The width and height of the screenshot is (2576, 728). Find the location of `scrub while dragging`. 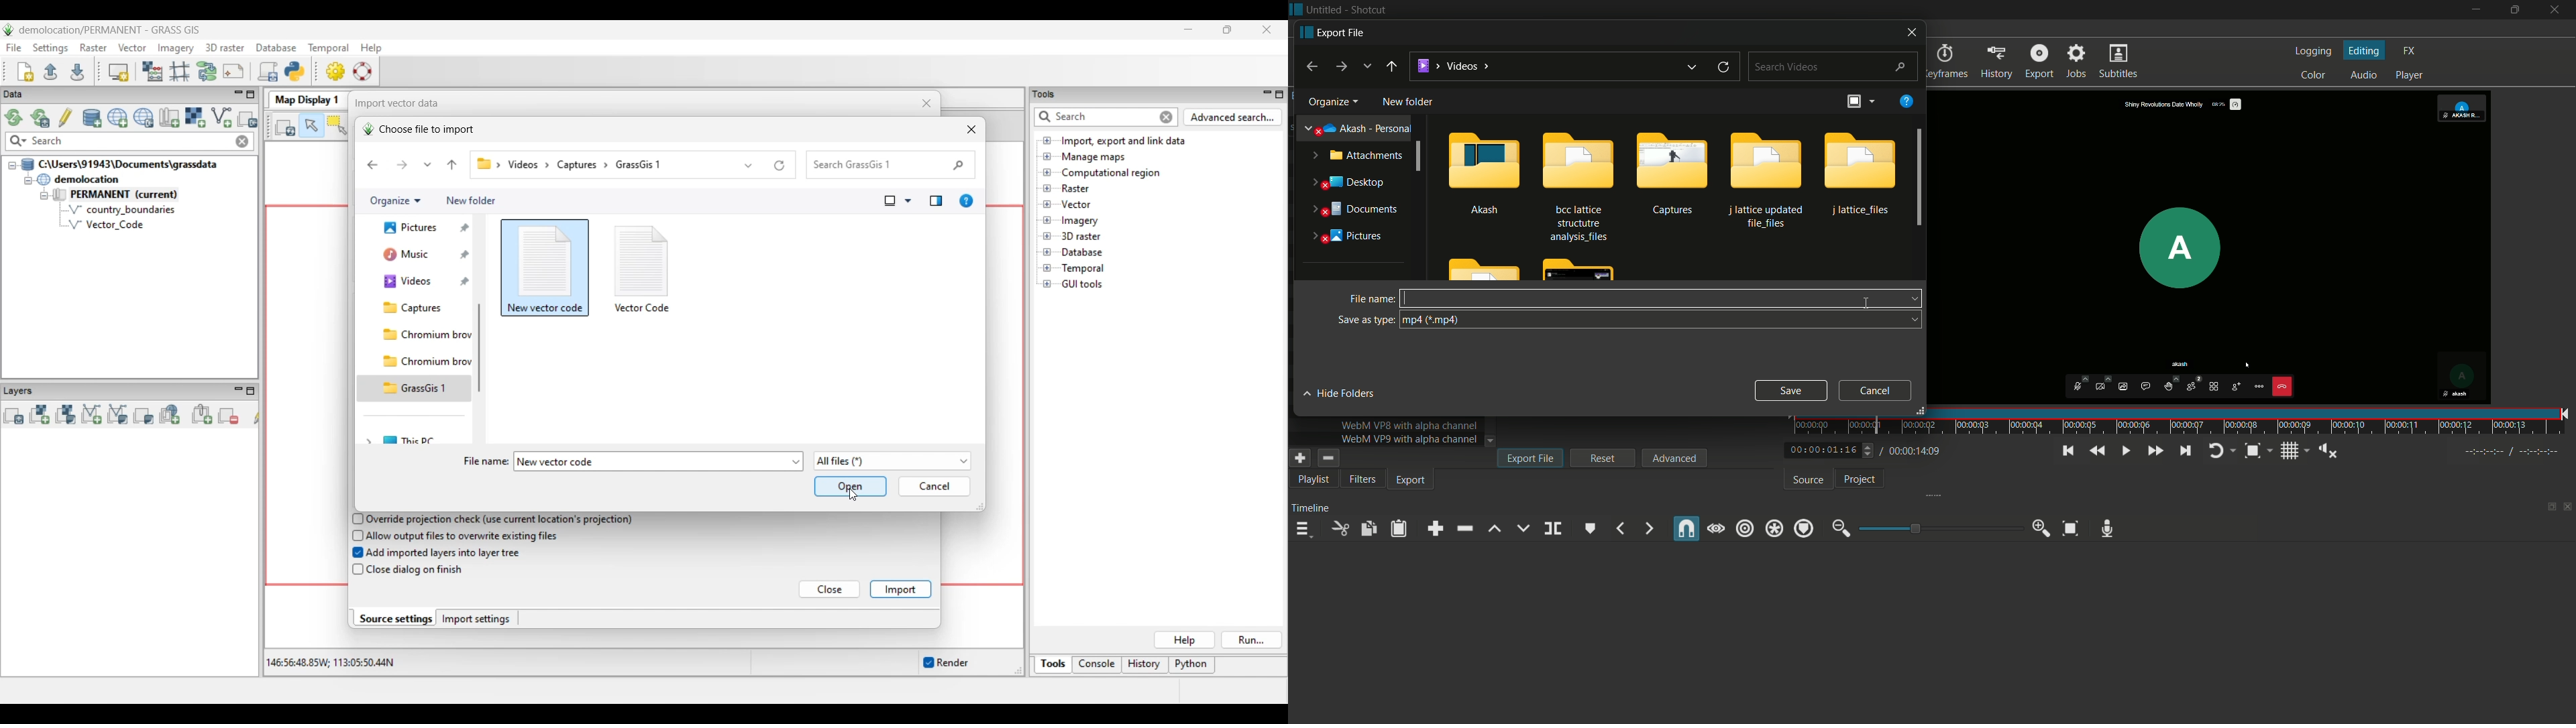

scrub while dragging is located at coordinates (1715, 529).